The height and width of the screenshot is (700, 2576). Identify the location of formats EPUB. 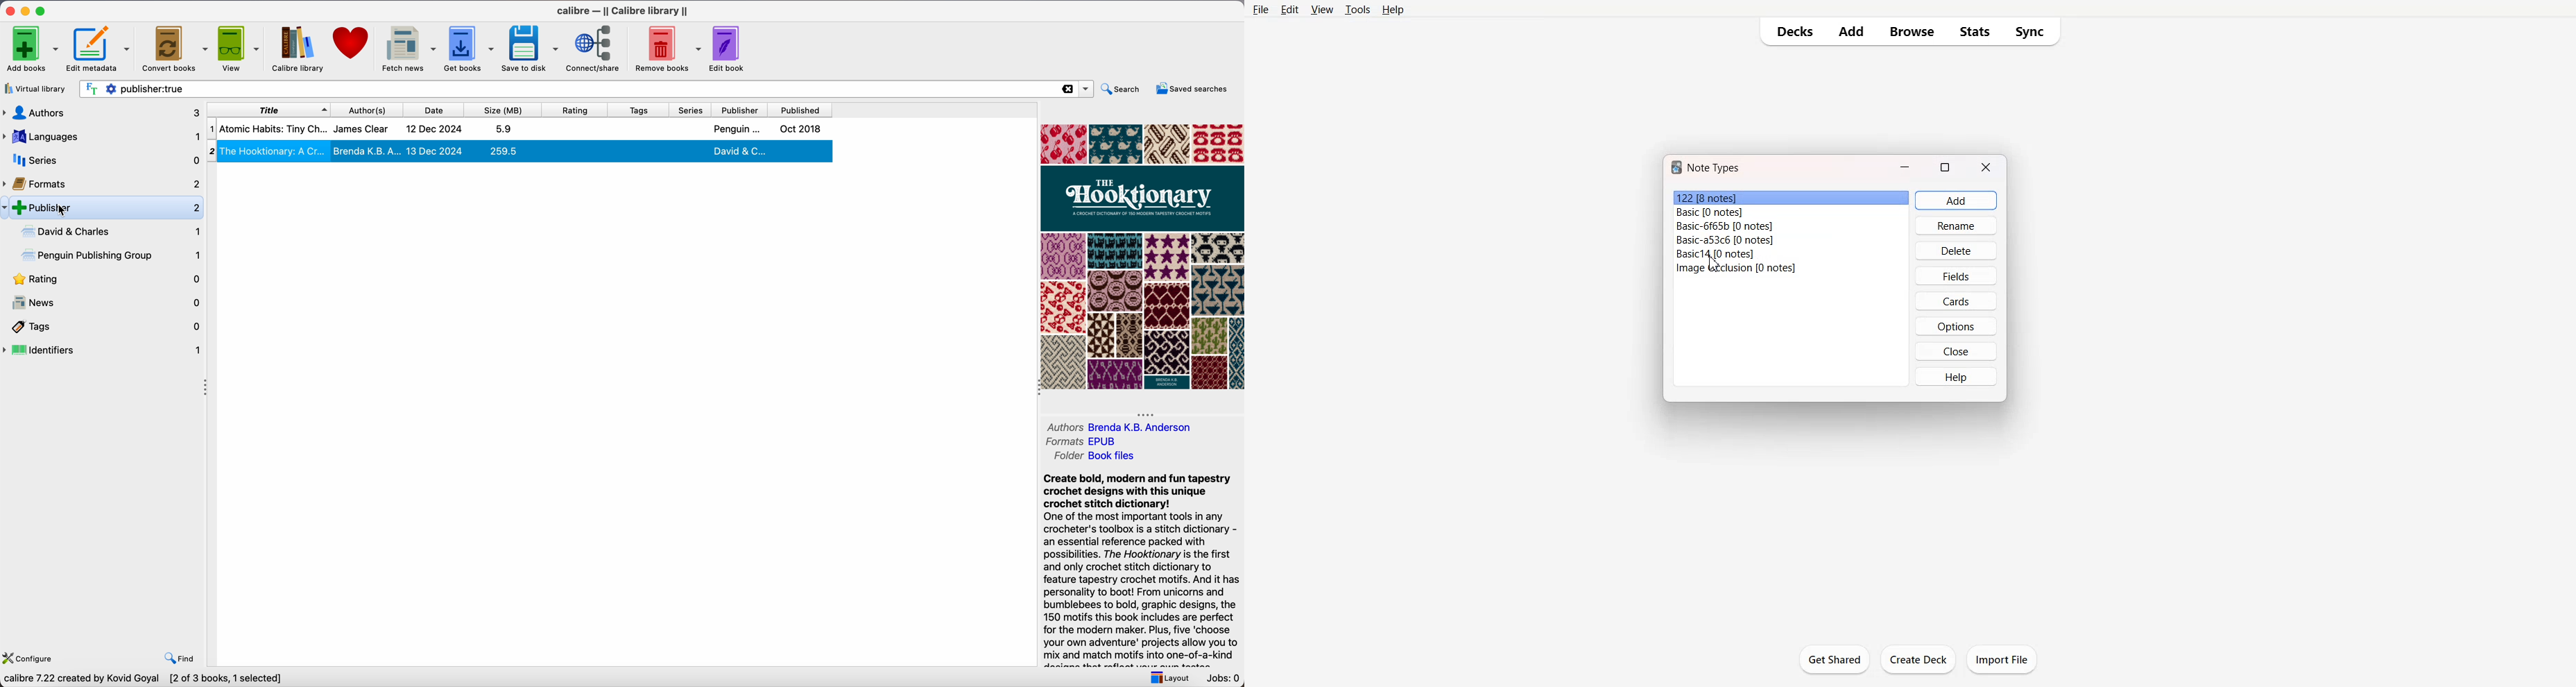
(1086, 441).